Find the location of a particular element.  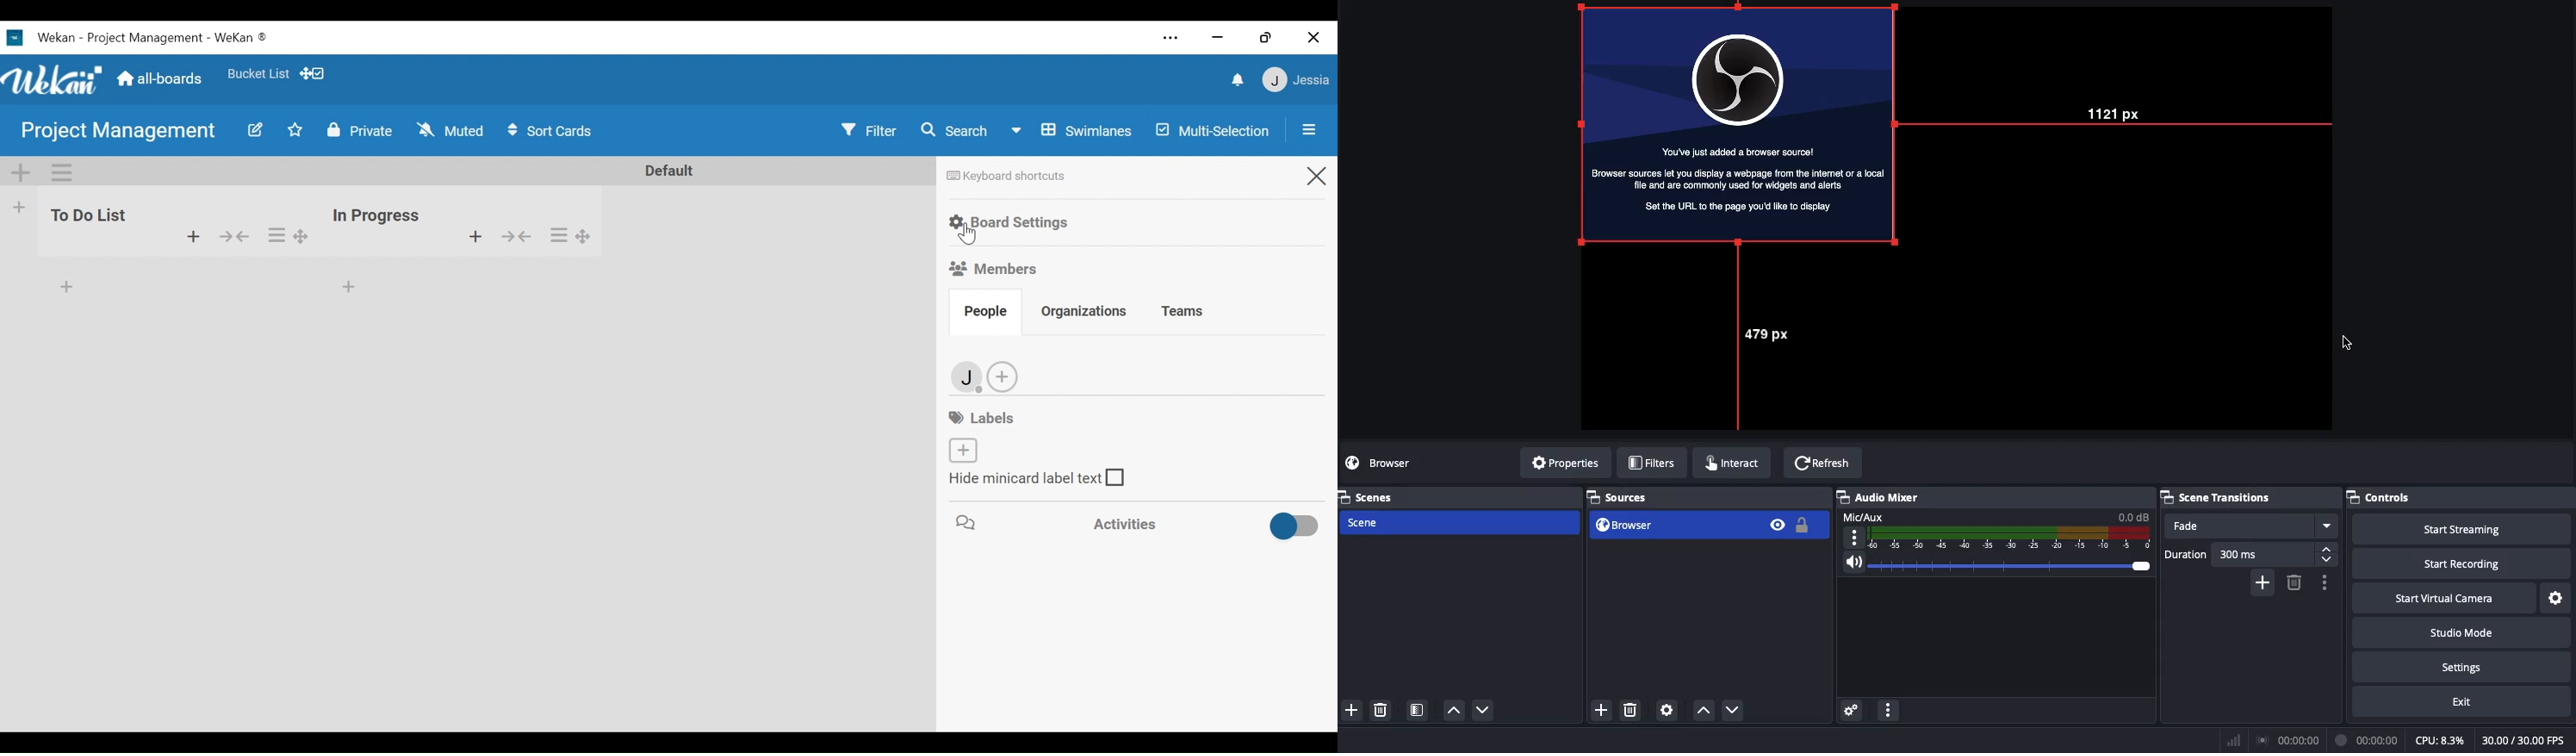

Visible is located at coordinates (1778, 524).